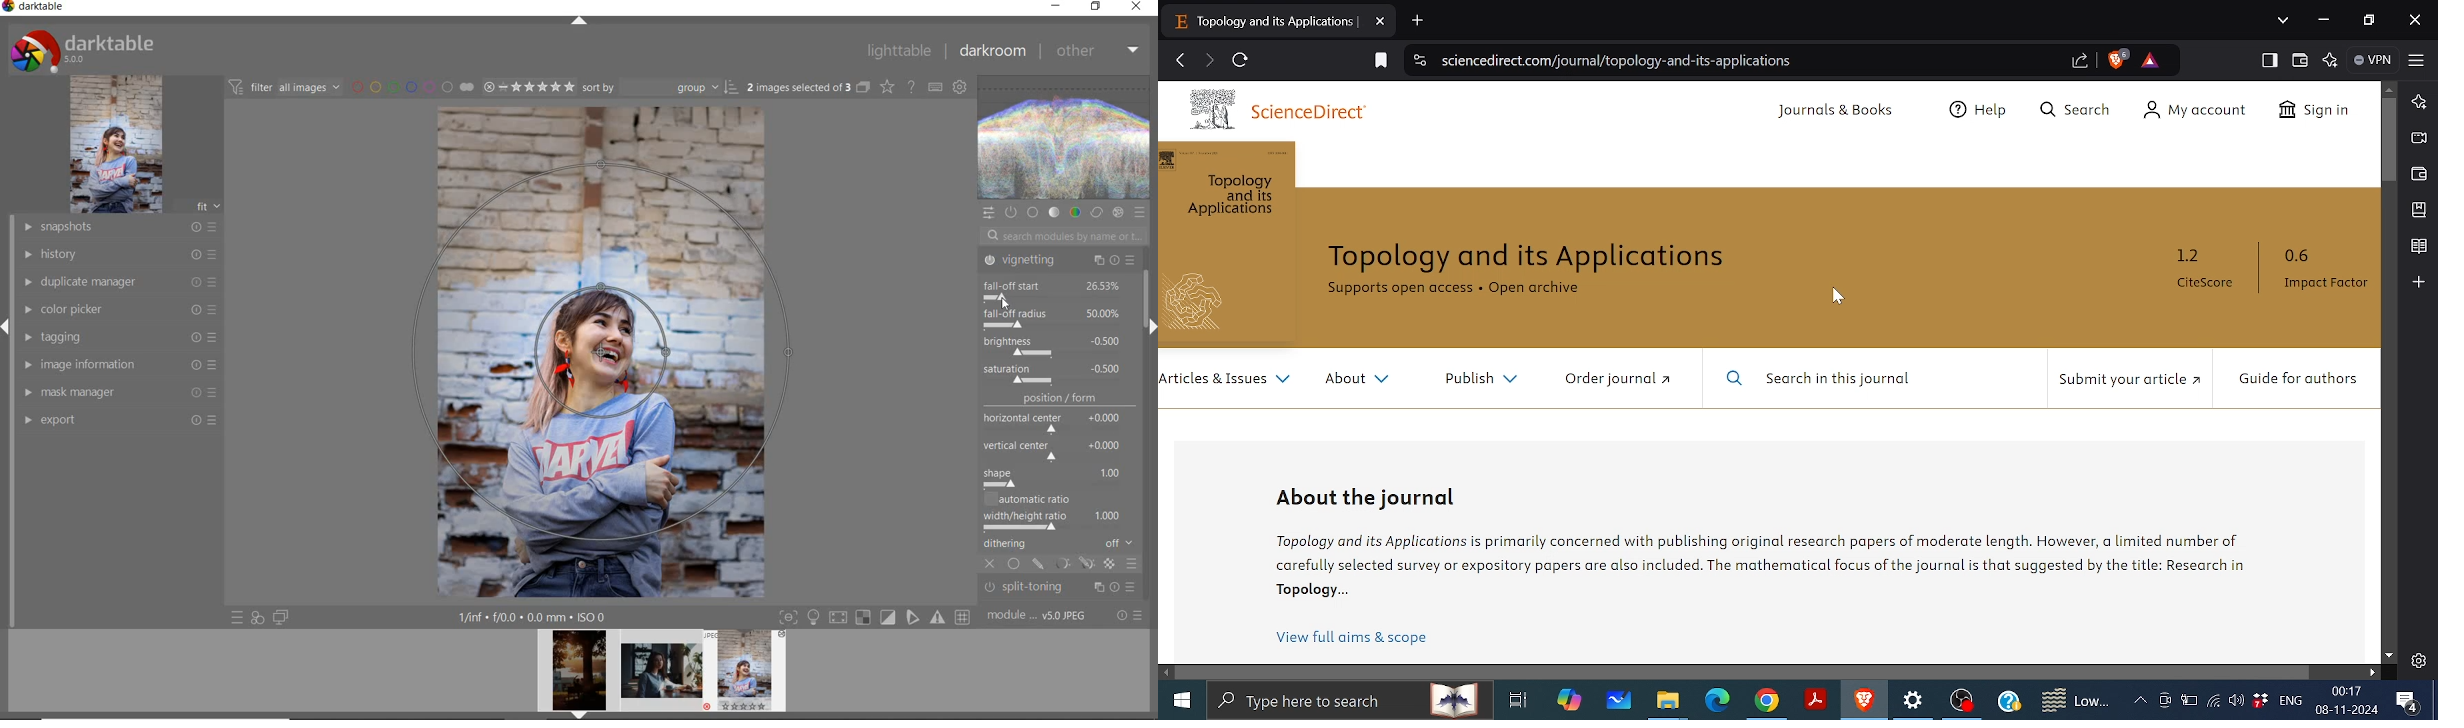  Describe the element at coordinates (2326, 20) in the screenshot. I see `Minimize` at that location.